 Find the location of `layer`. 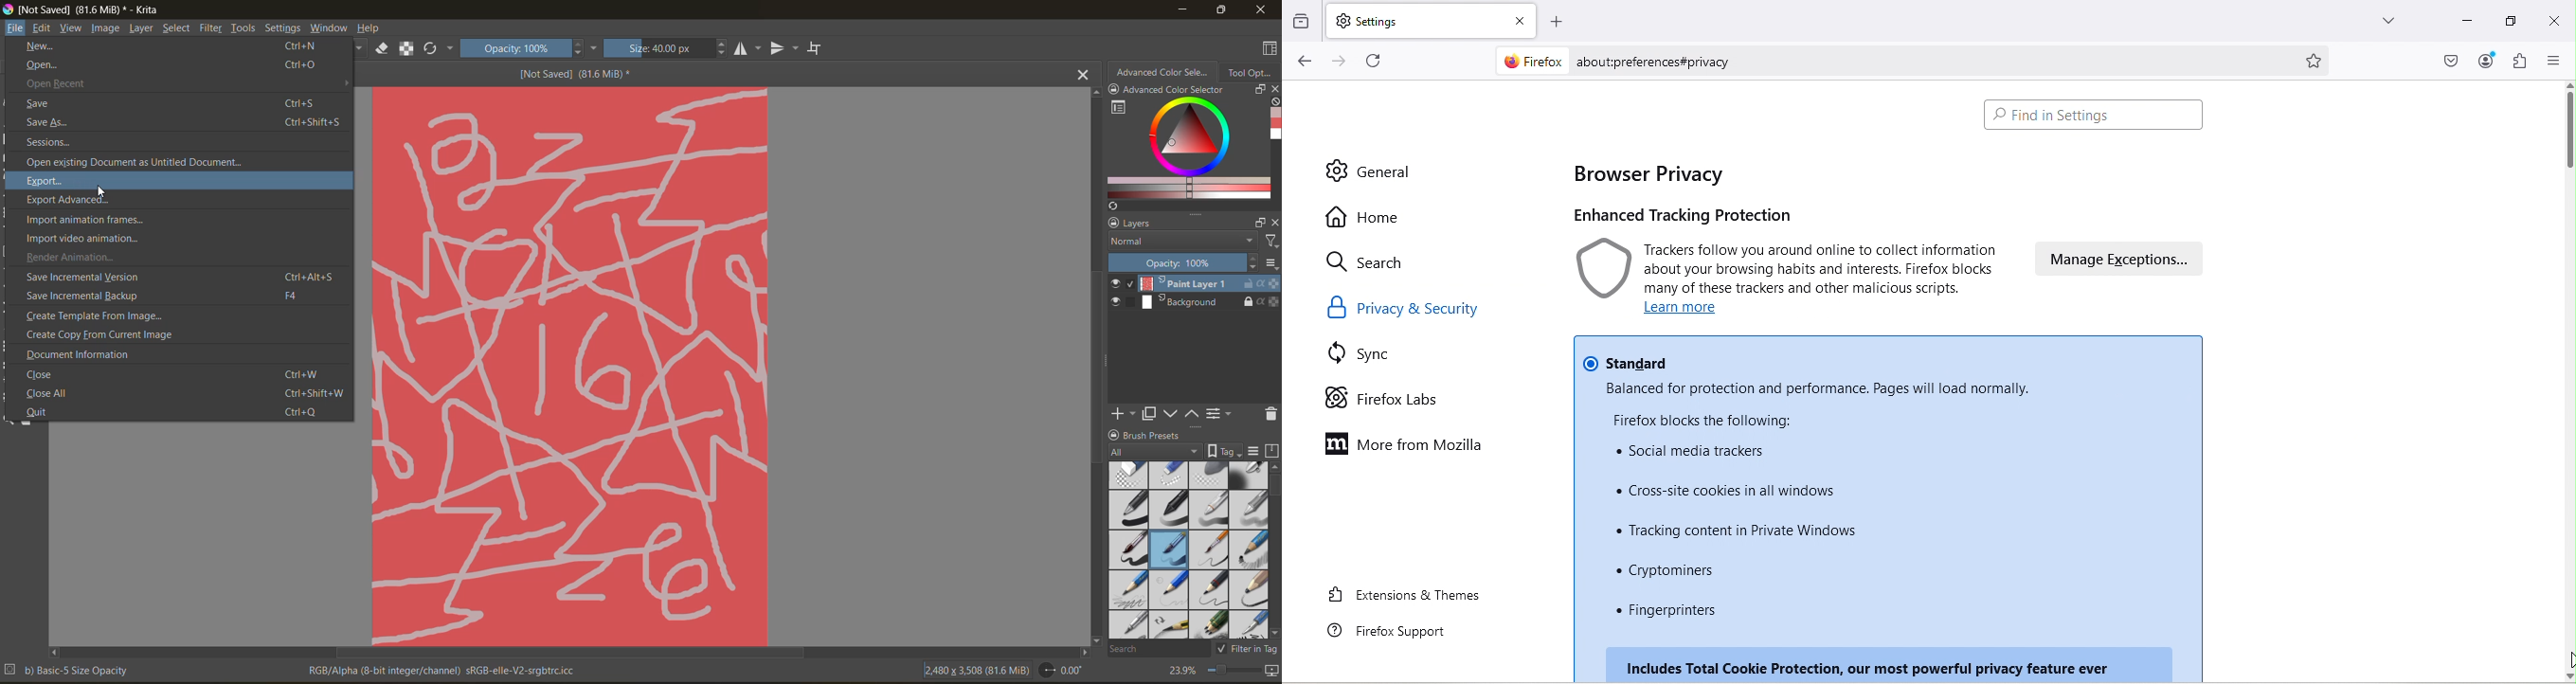

layer is located at coordinates (141, 29).